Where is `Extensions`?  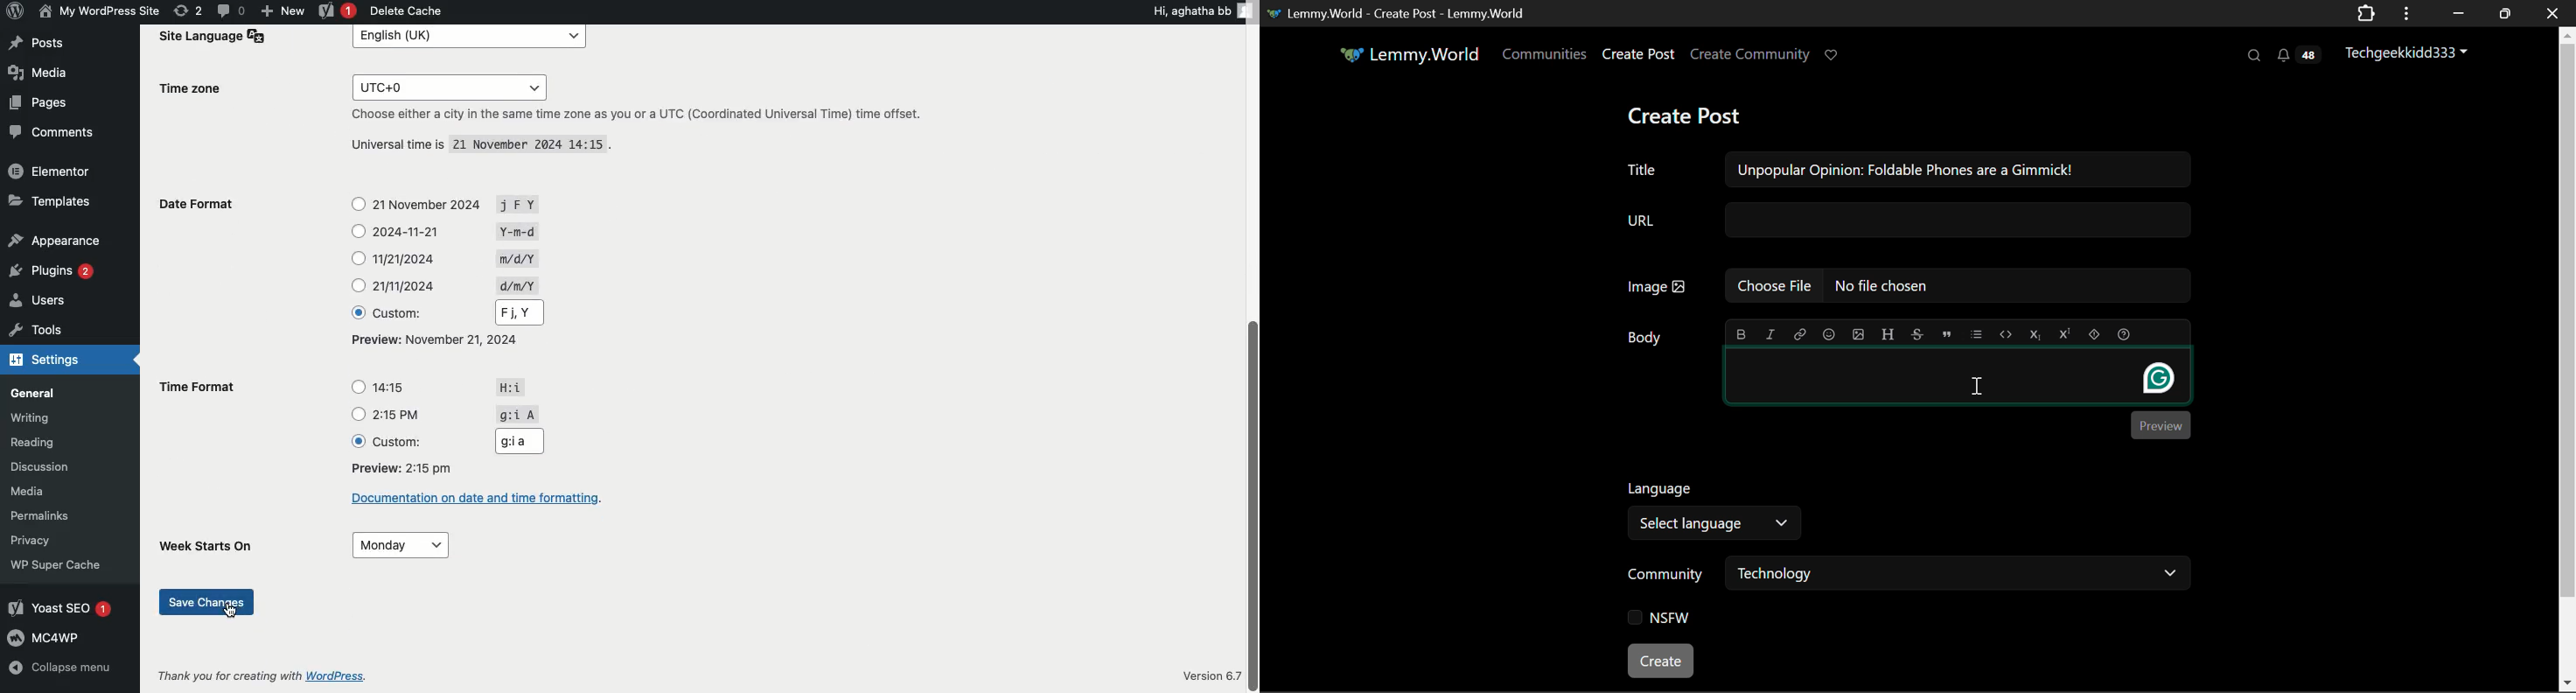
Extensions is located at coordinates (2366, 12).